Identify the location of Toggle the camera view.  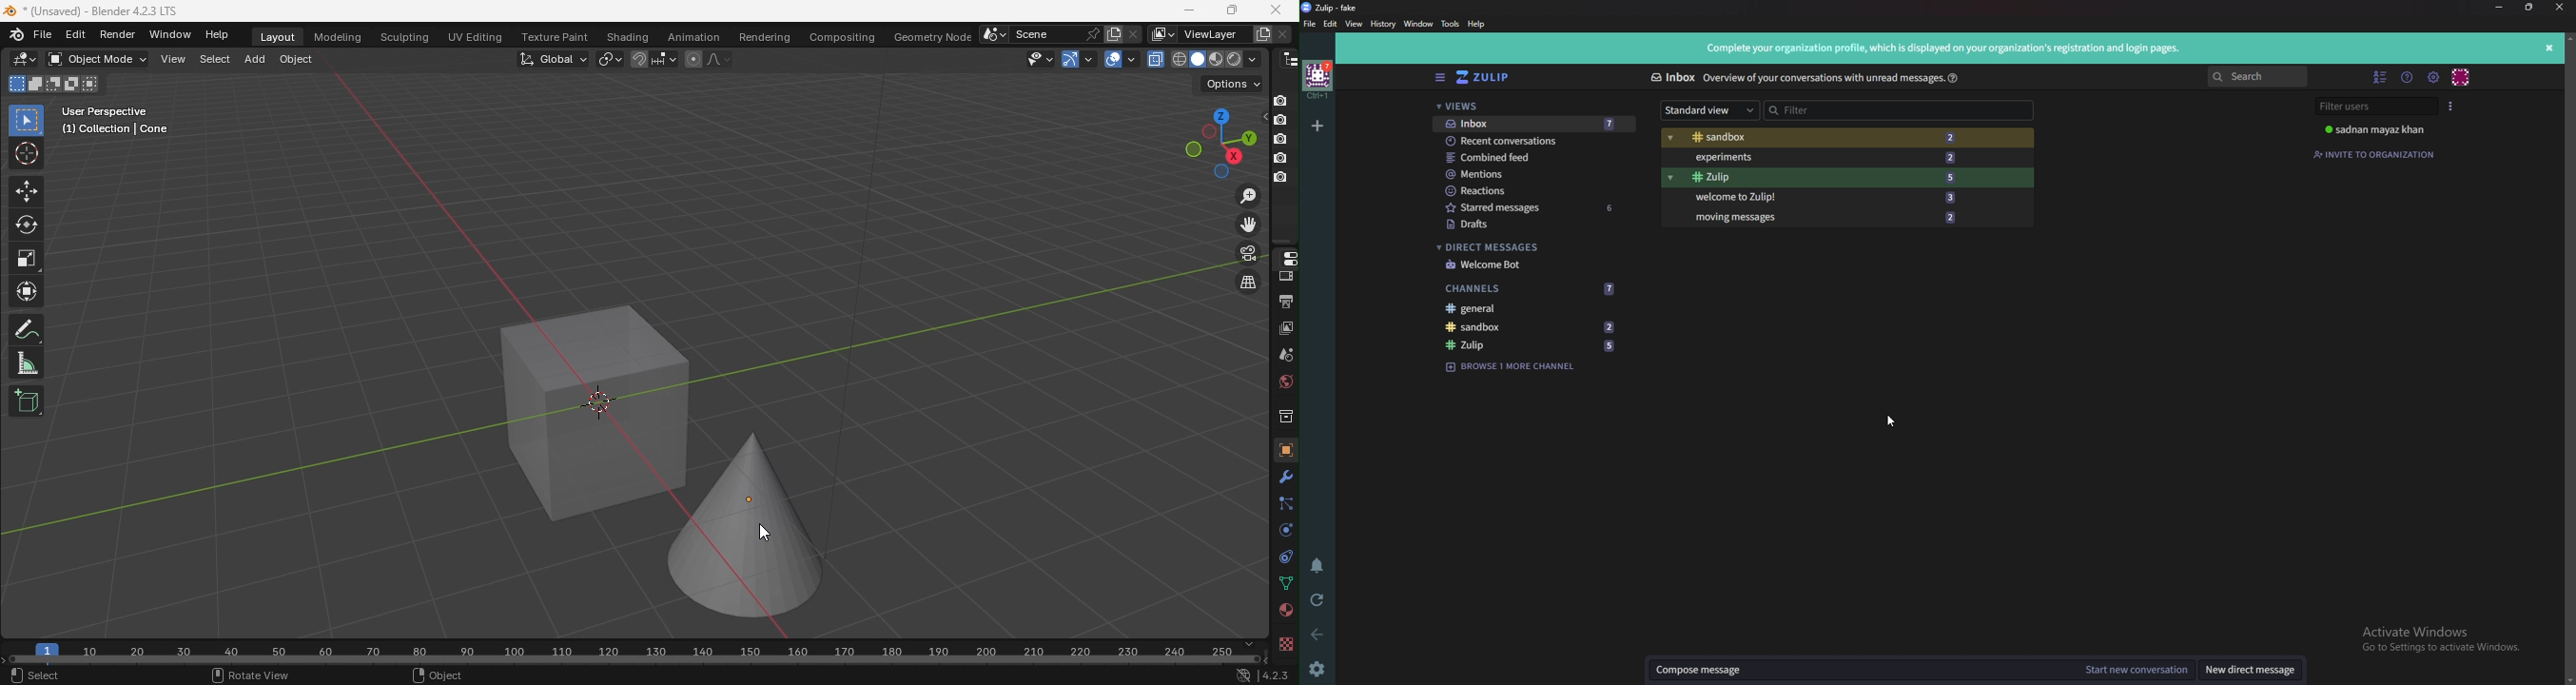
(1250, 253).